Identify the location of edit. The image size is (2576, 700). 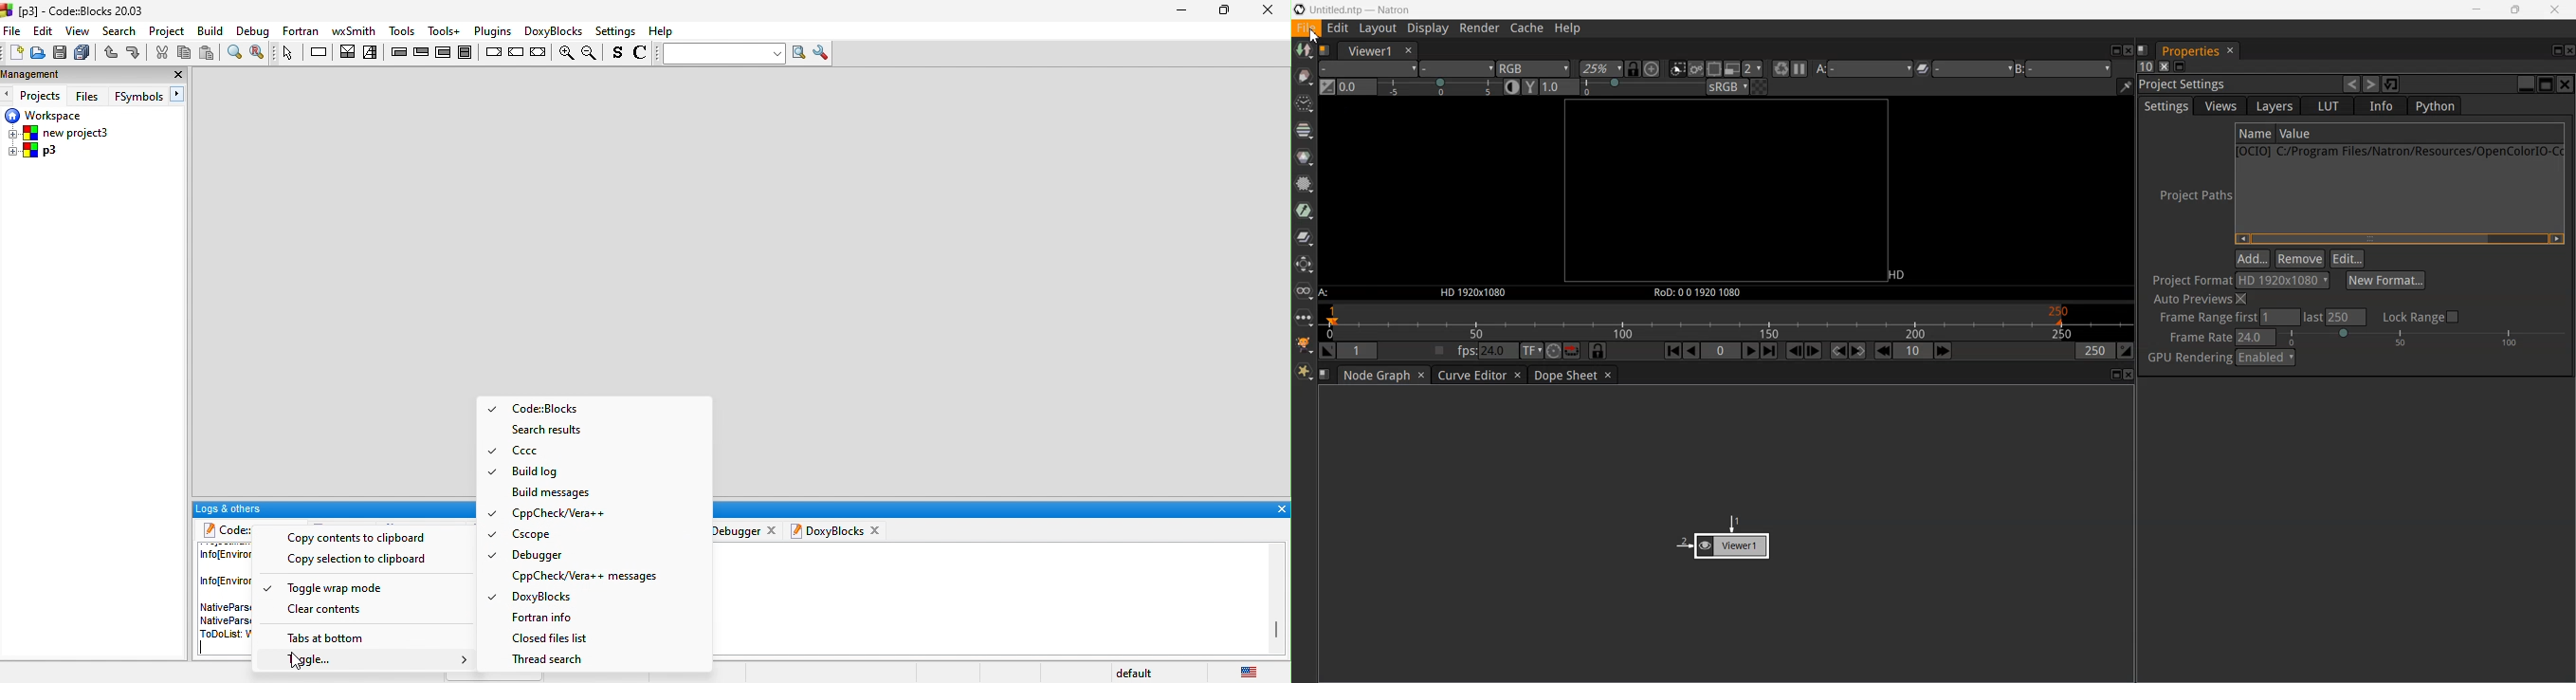
(44, 31).